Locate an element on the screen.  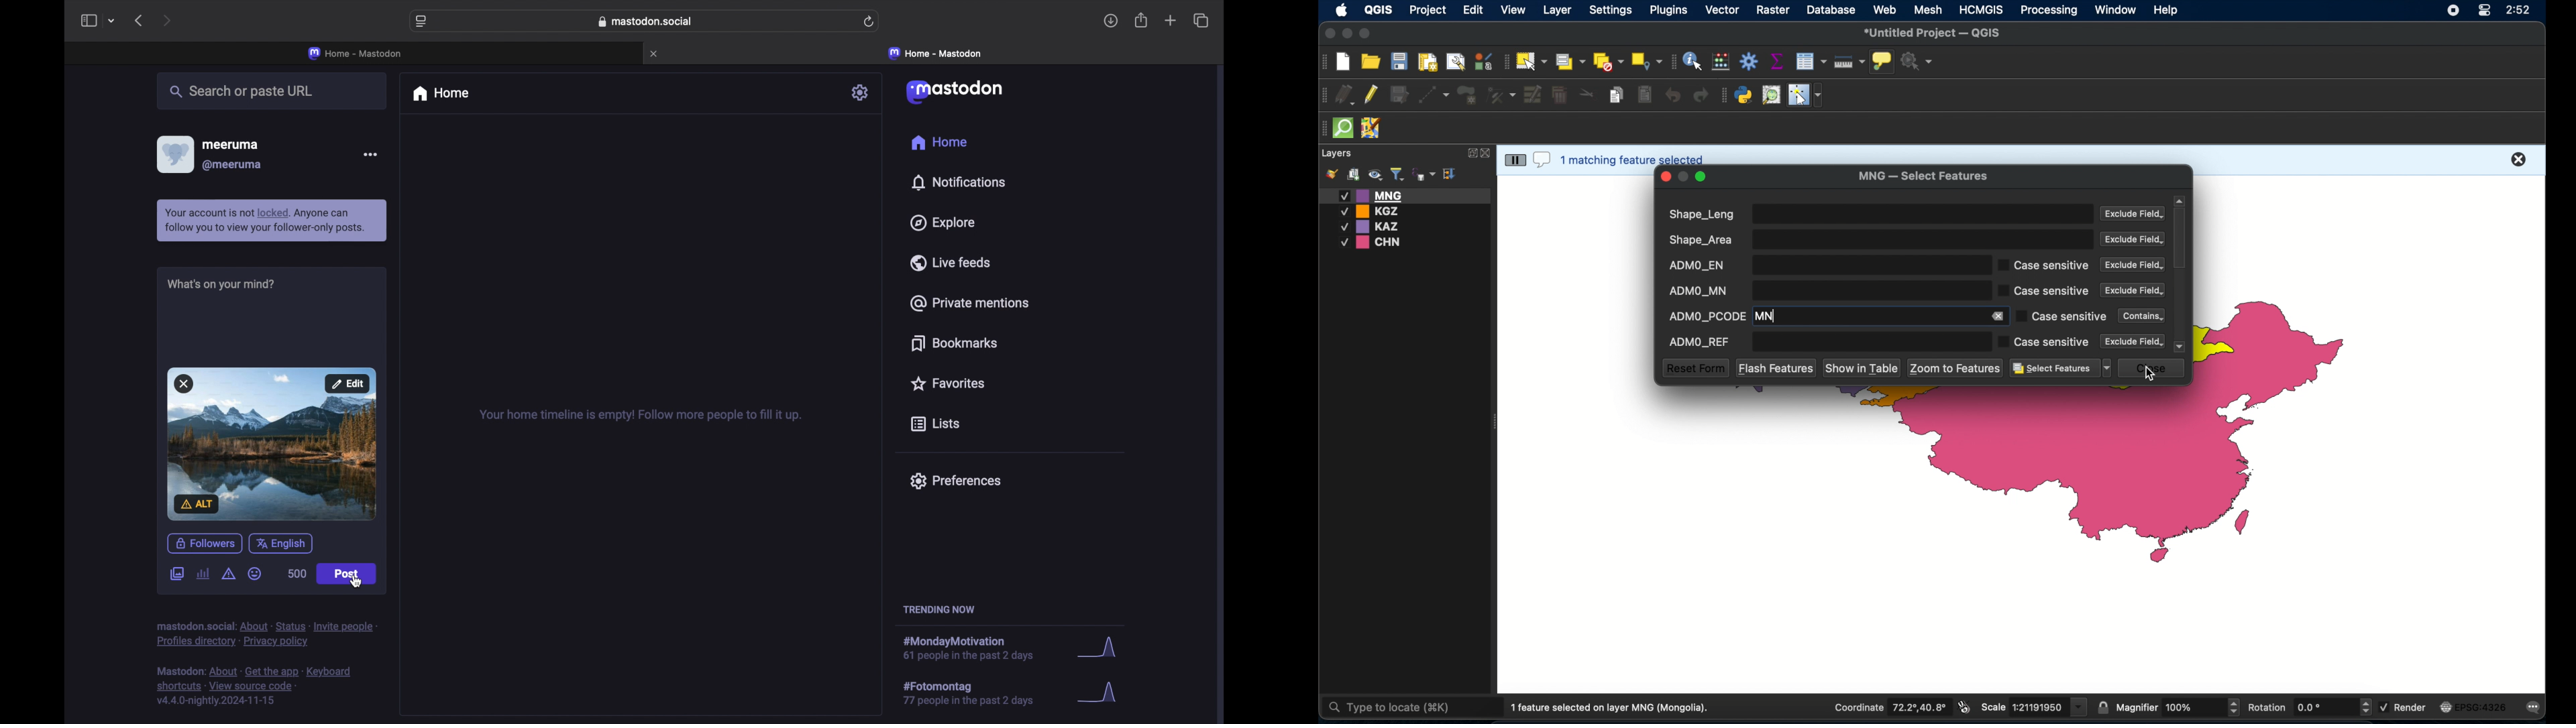
footnote is located at coordinates (254, 687).